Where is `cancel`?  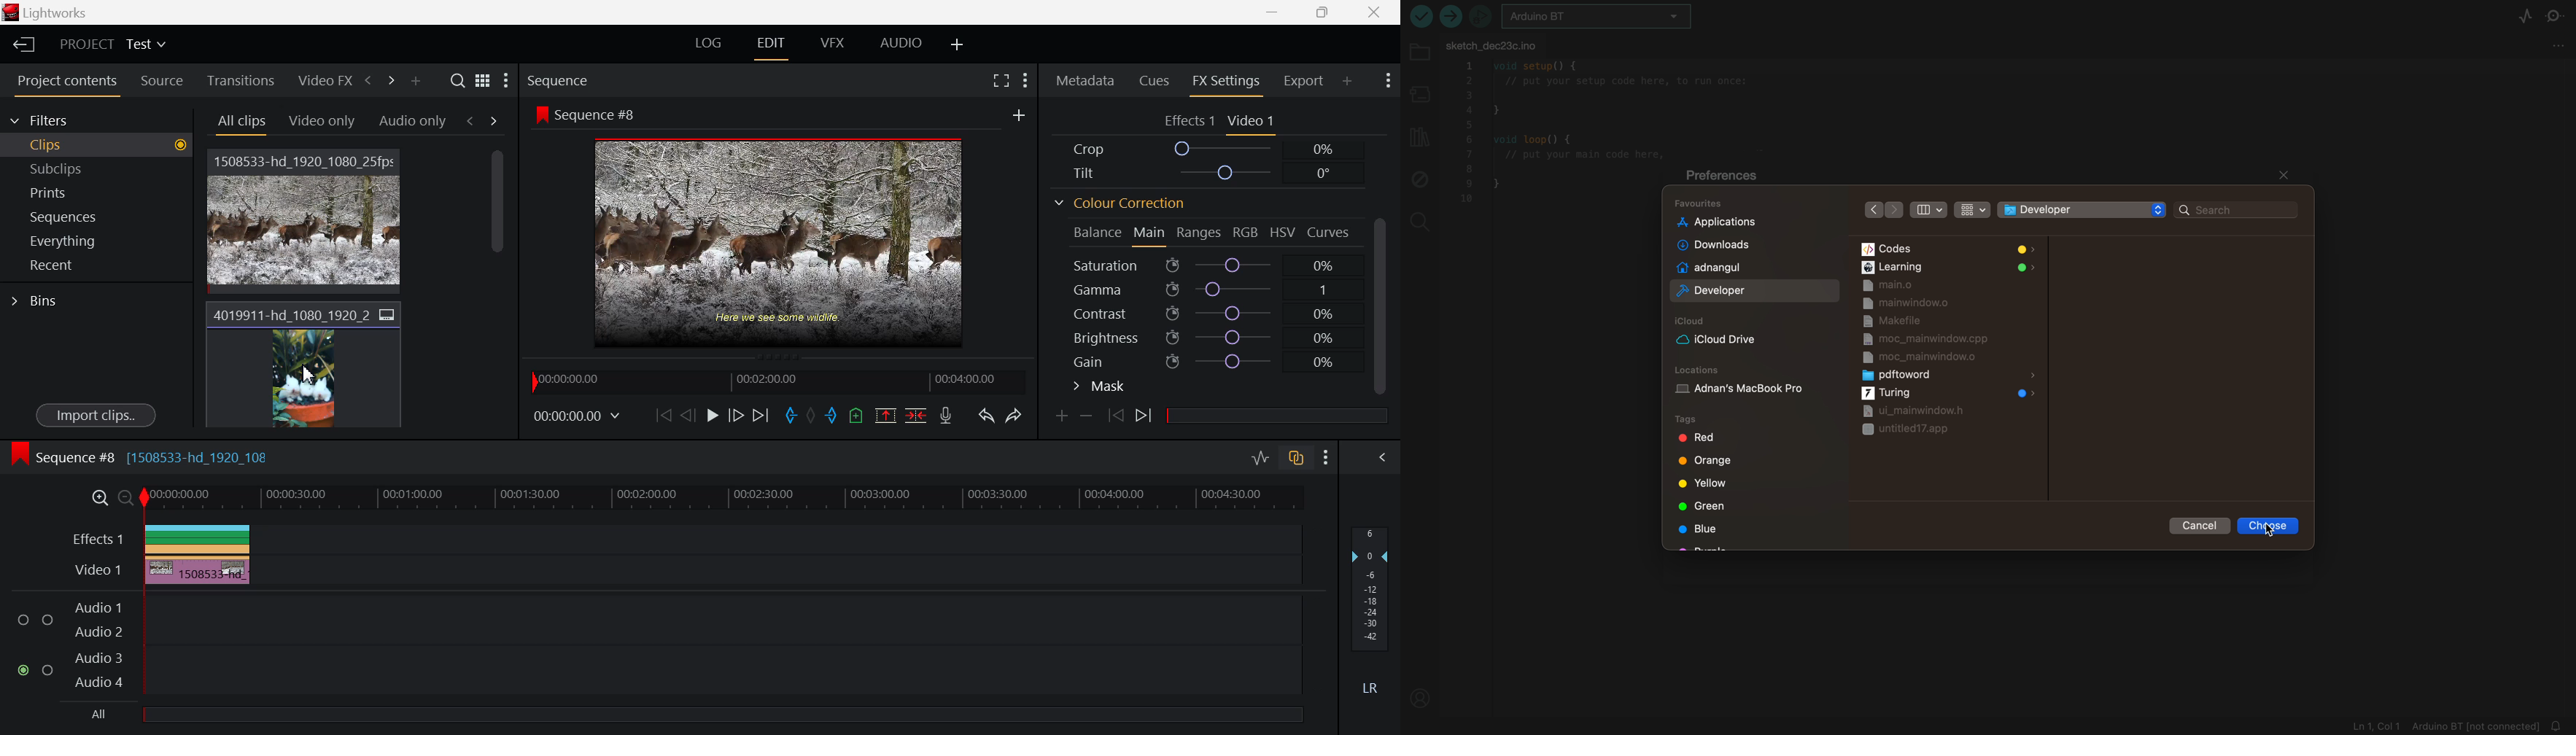
cancel is located at coordinates (2197, 527).